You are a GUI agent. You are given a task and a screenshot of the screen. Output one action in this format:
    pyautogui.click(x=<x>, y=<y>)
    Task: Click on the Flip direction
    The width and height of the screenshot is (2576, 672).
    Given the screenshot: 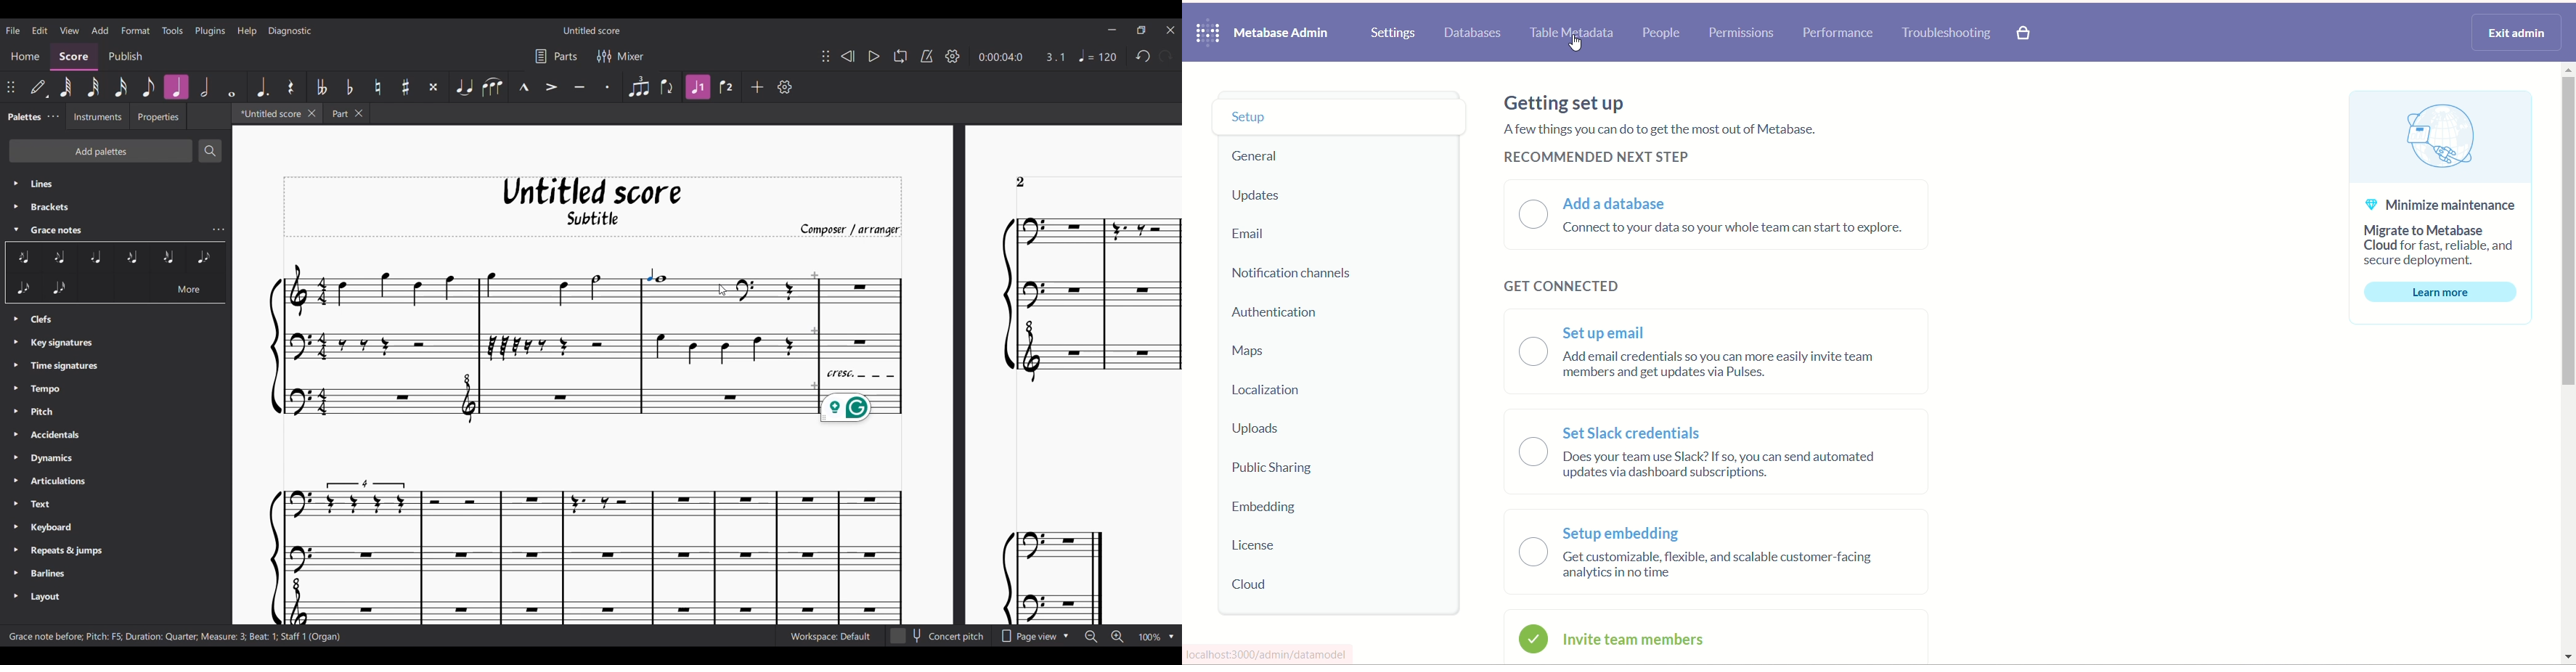 What is the action you would take?
    pyautogui.click(x=668, y=87)
    